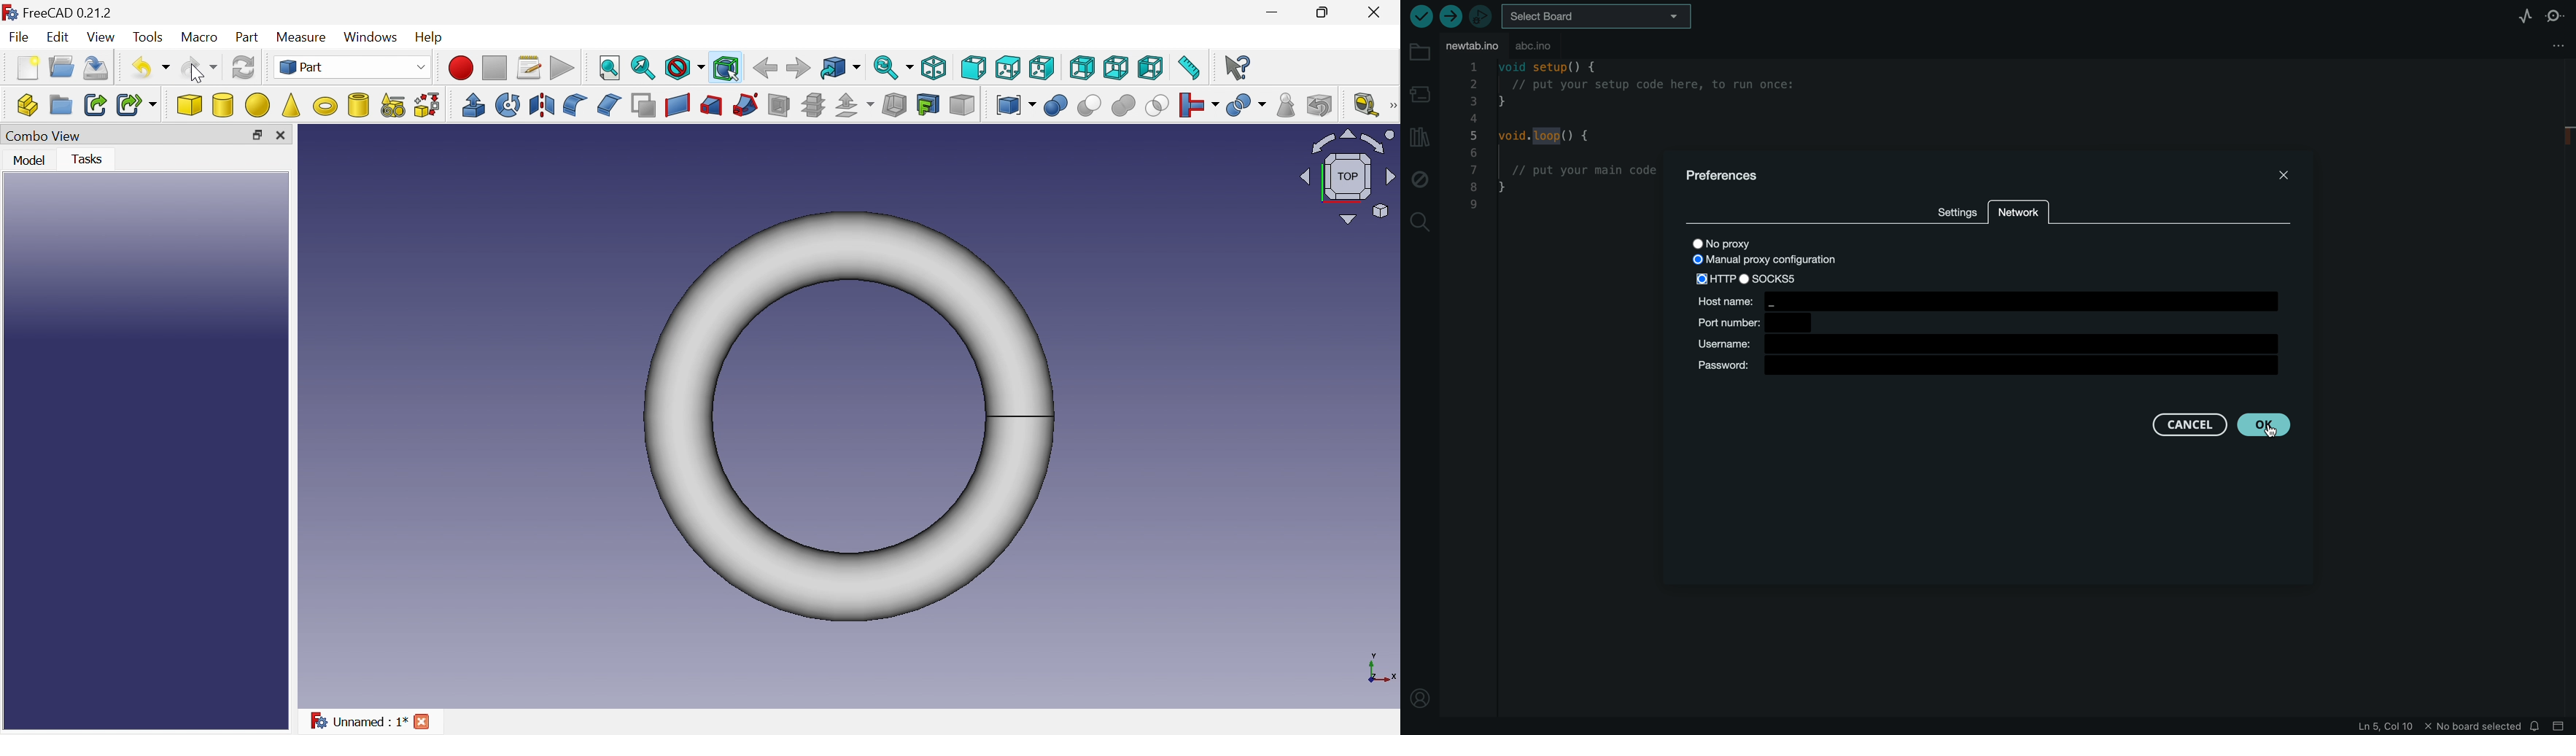 The image size is (2576, 756). What do you see at coordinates (1199, 104) in the screenshot?
I see `Join objects...` at bounding box center [1199, 104].